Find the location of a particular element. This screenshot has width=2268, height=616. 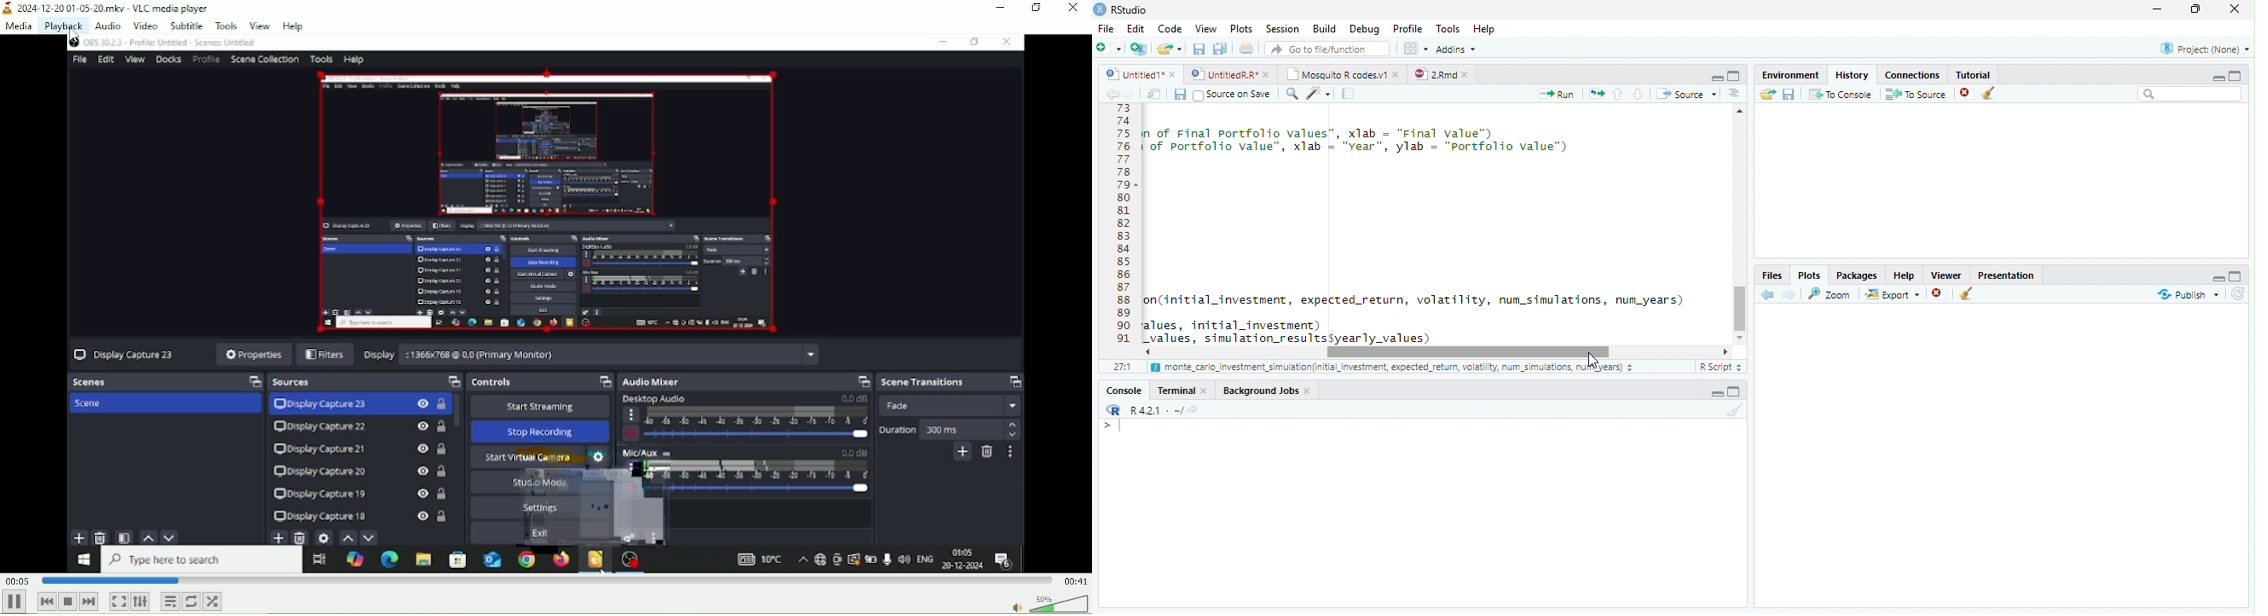

RStudio is located at coordinates (1121, 9).